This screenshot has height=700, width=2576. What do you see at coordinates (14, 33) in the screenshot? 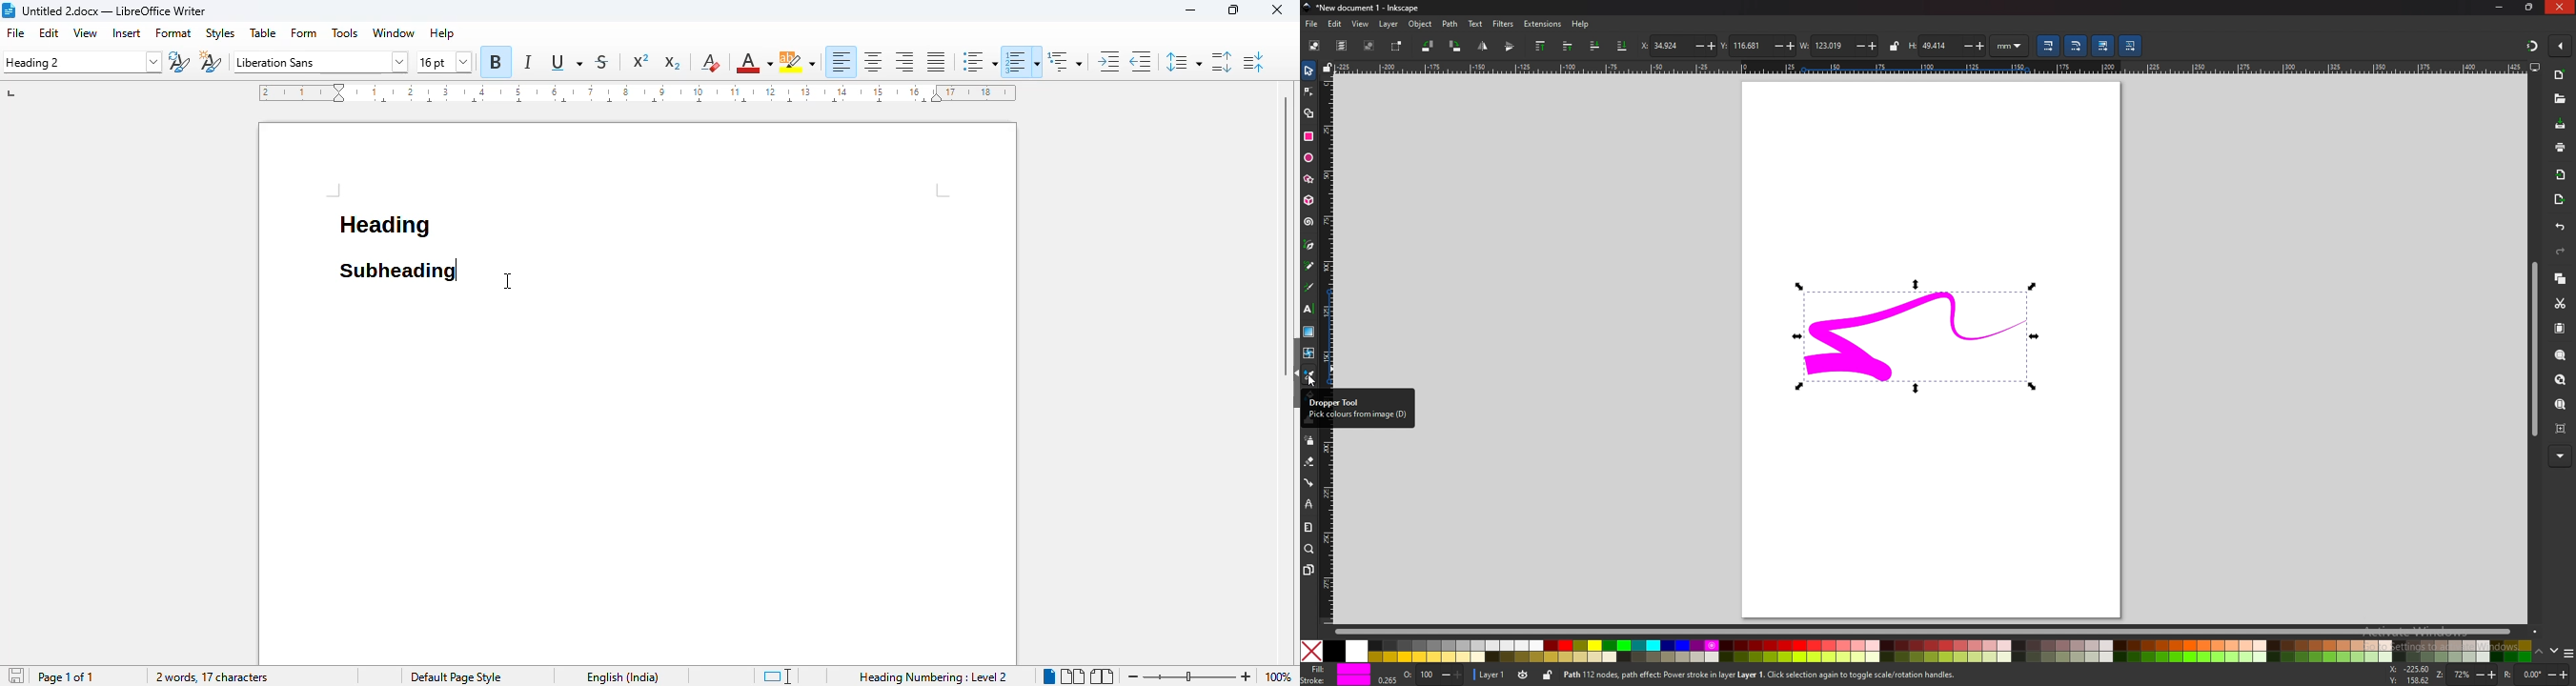
I see `file` at bounding box center [14, 33].